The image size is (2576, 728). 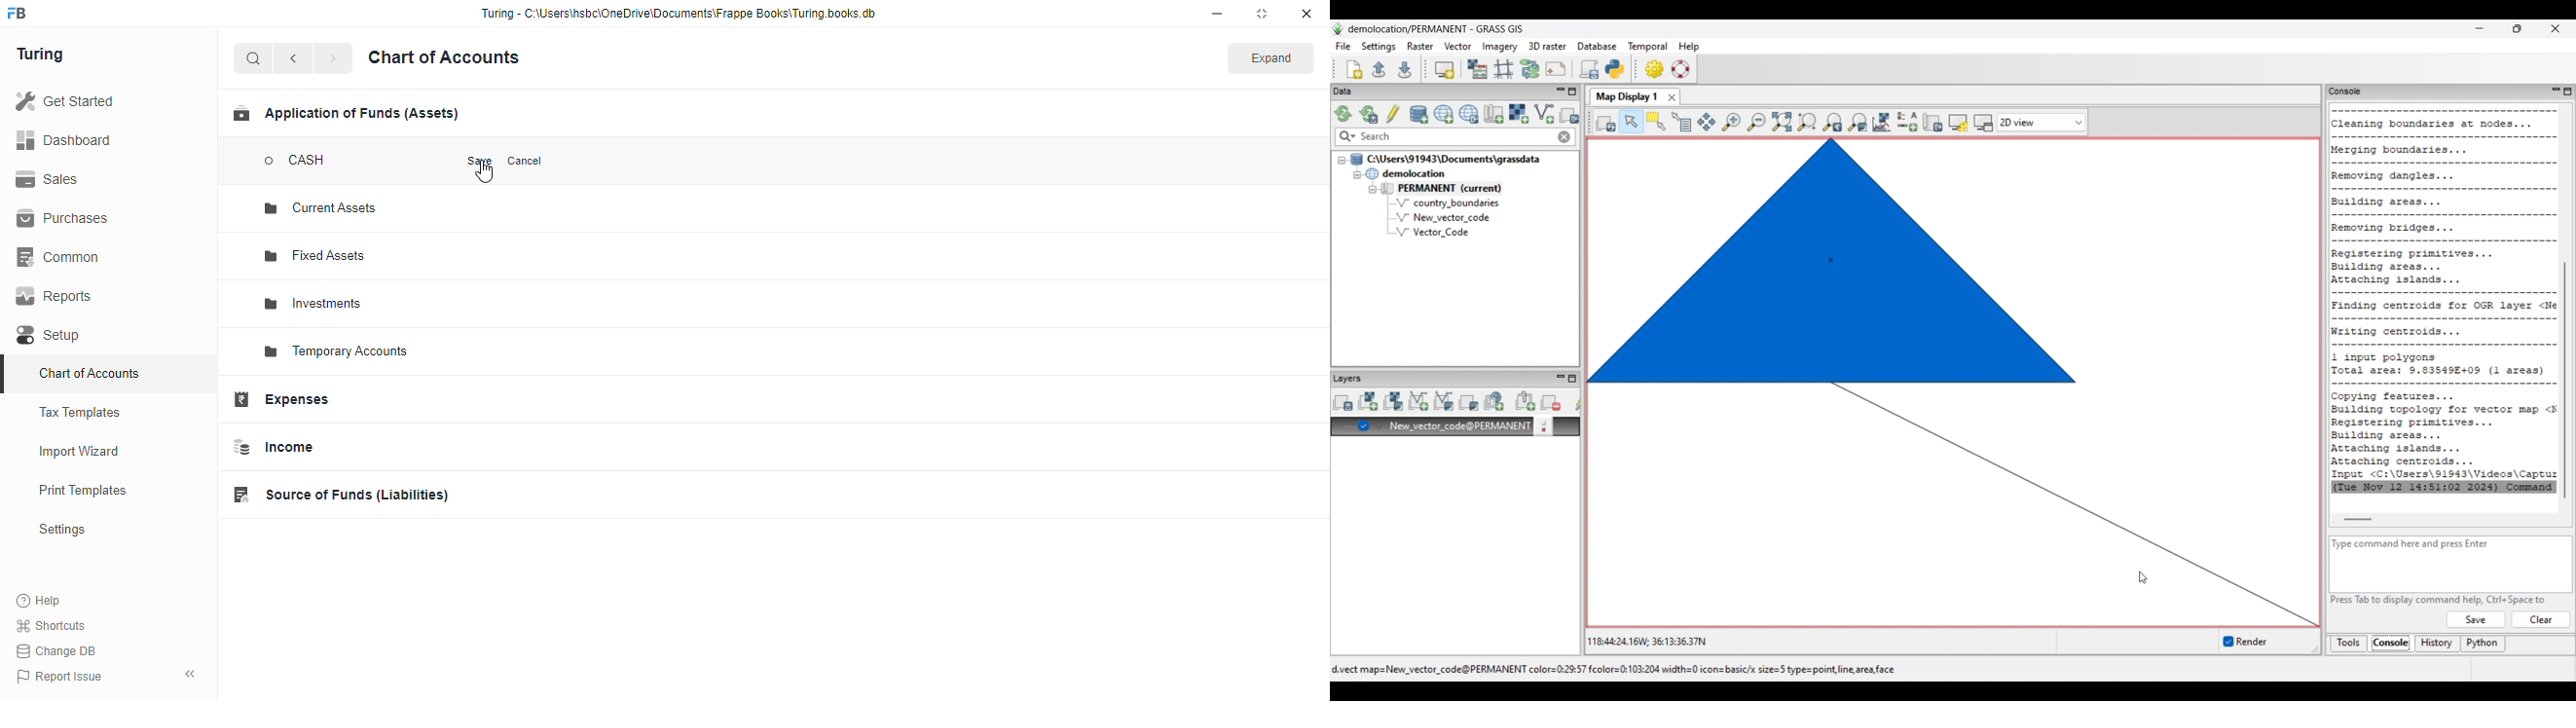 I want to click on temporary accounts, so click(x=336, y=351).